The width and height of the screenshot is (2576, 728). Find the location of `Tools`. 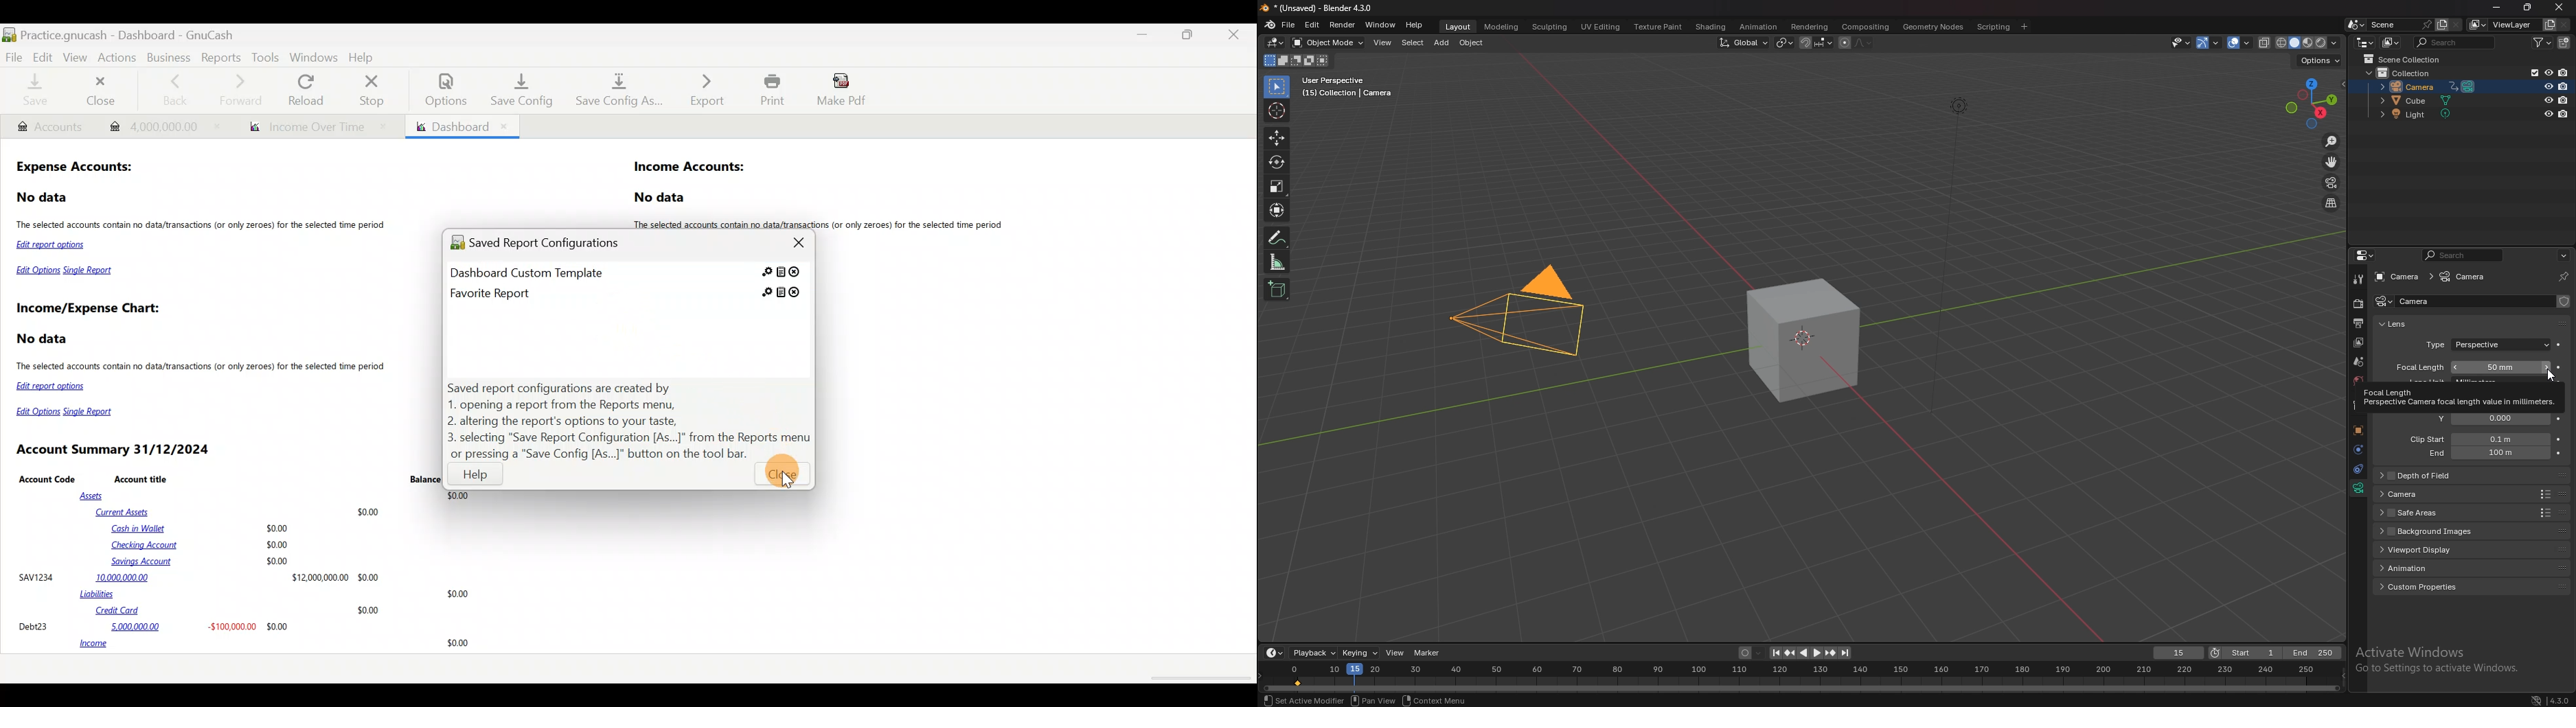

Tools is located at coordinates (265, 57).